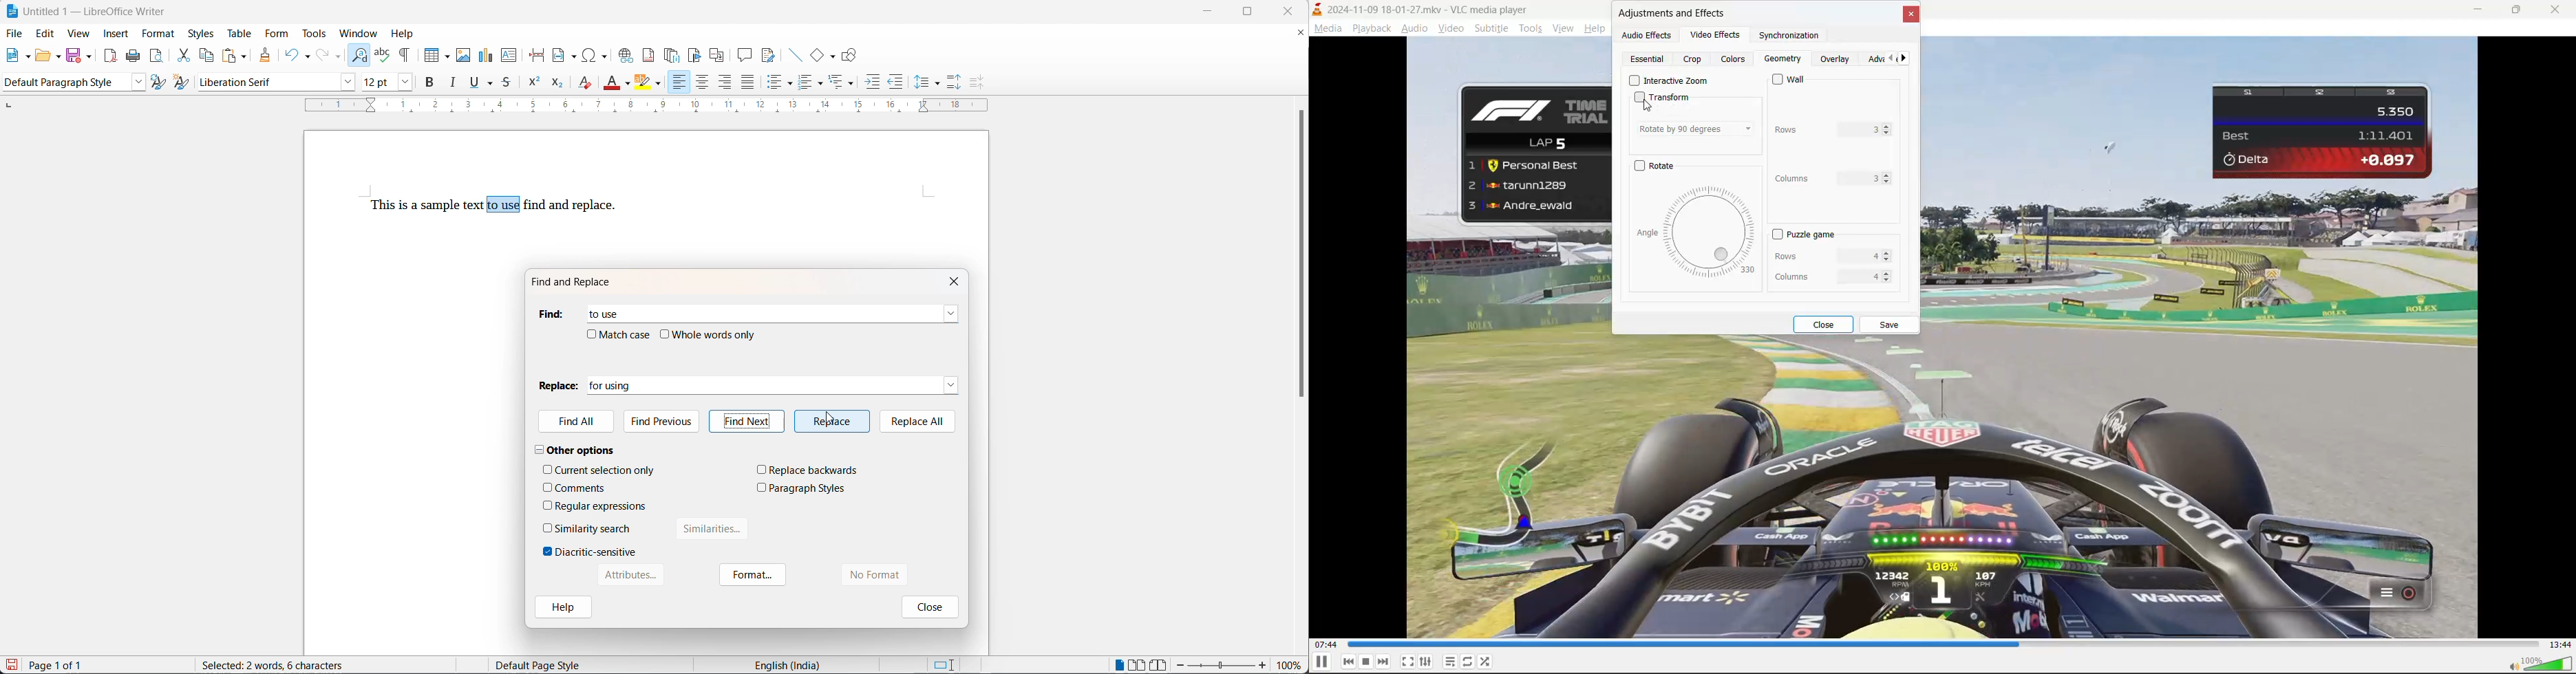 The height and width of the screenshot is (700, 2576). Describe the element at coordinates (602, 506) in the screenshot. I see `regular expressions` at that location.